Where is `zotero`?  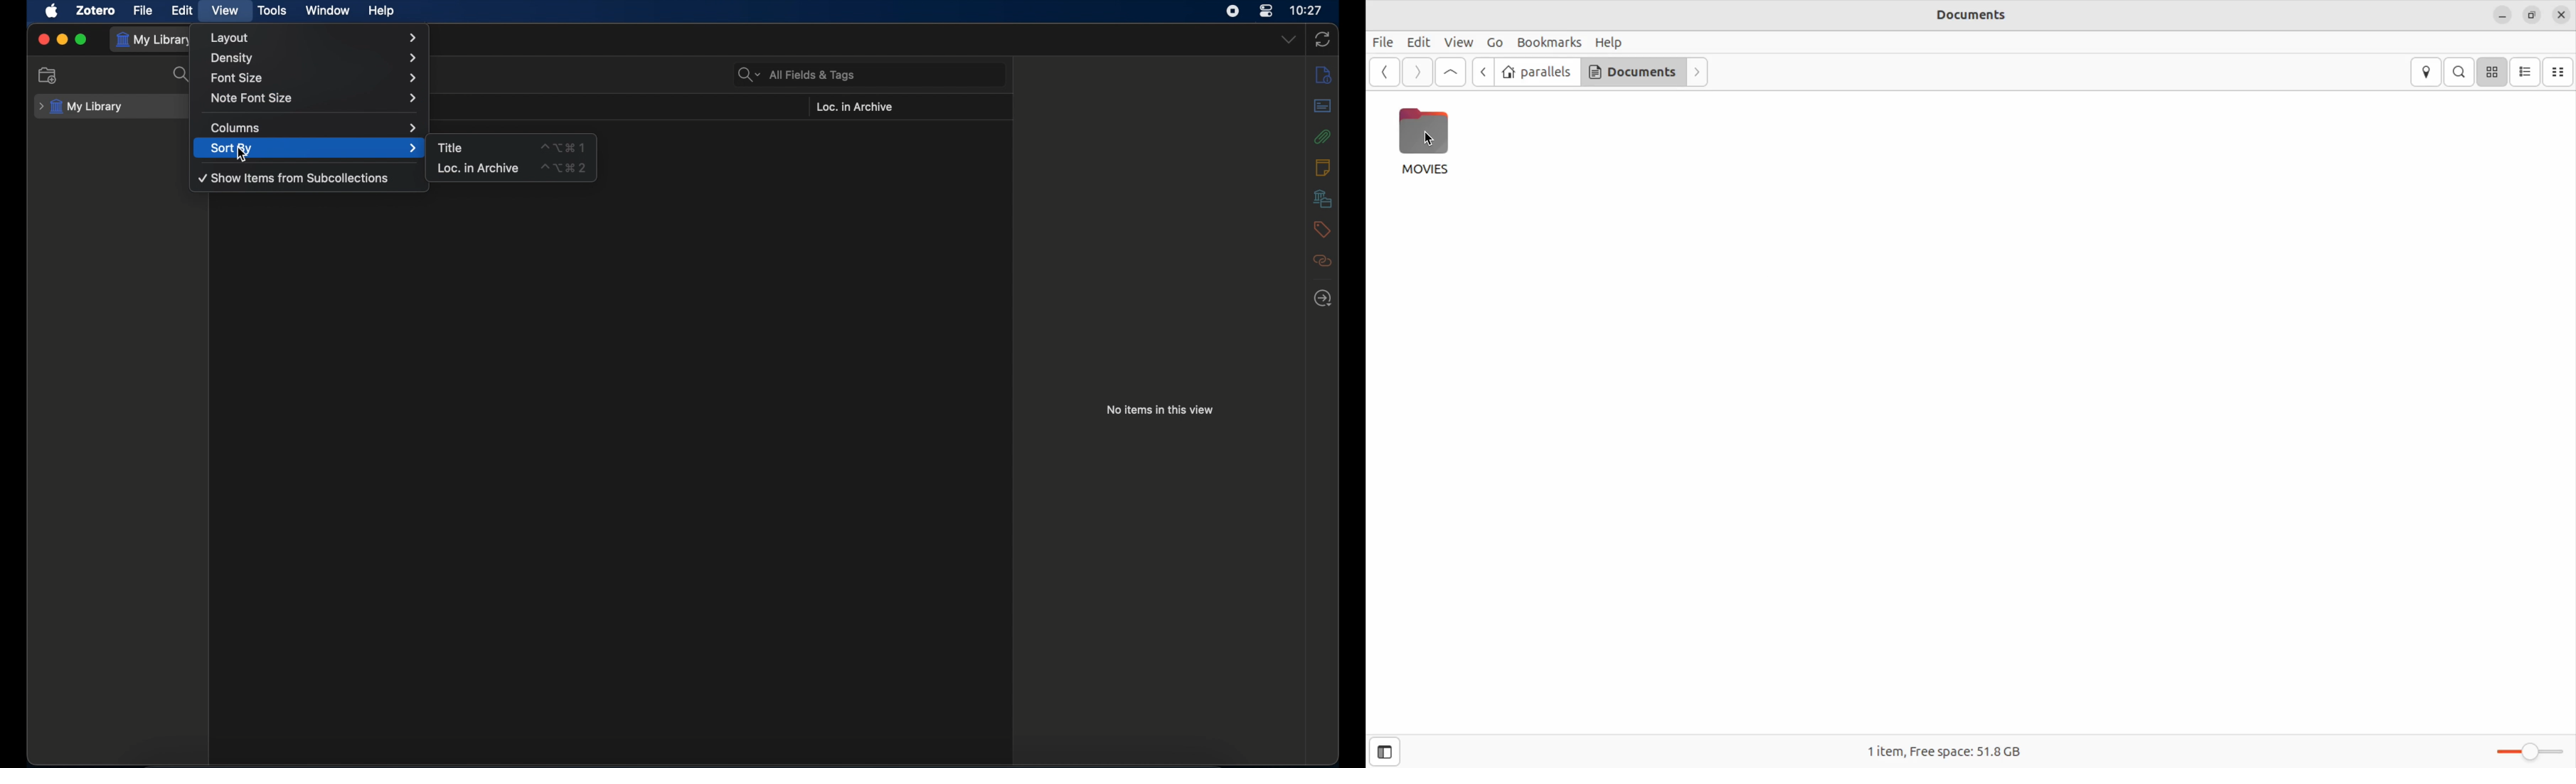
zotero is located at coordinates (95, 11).